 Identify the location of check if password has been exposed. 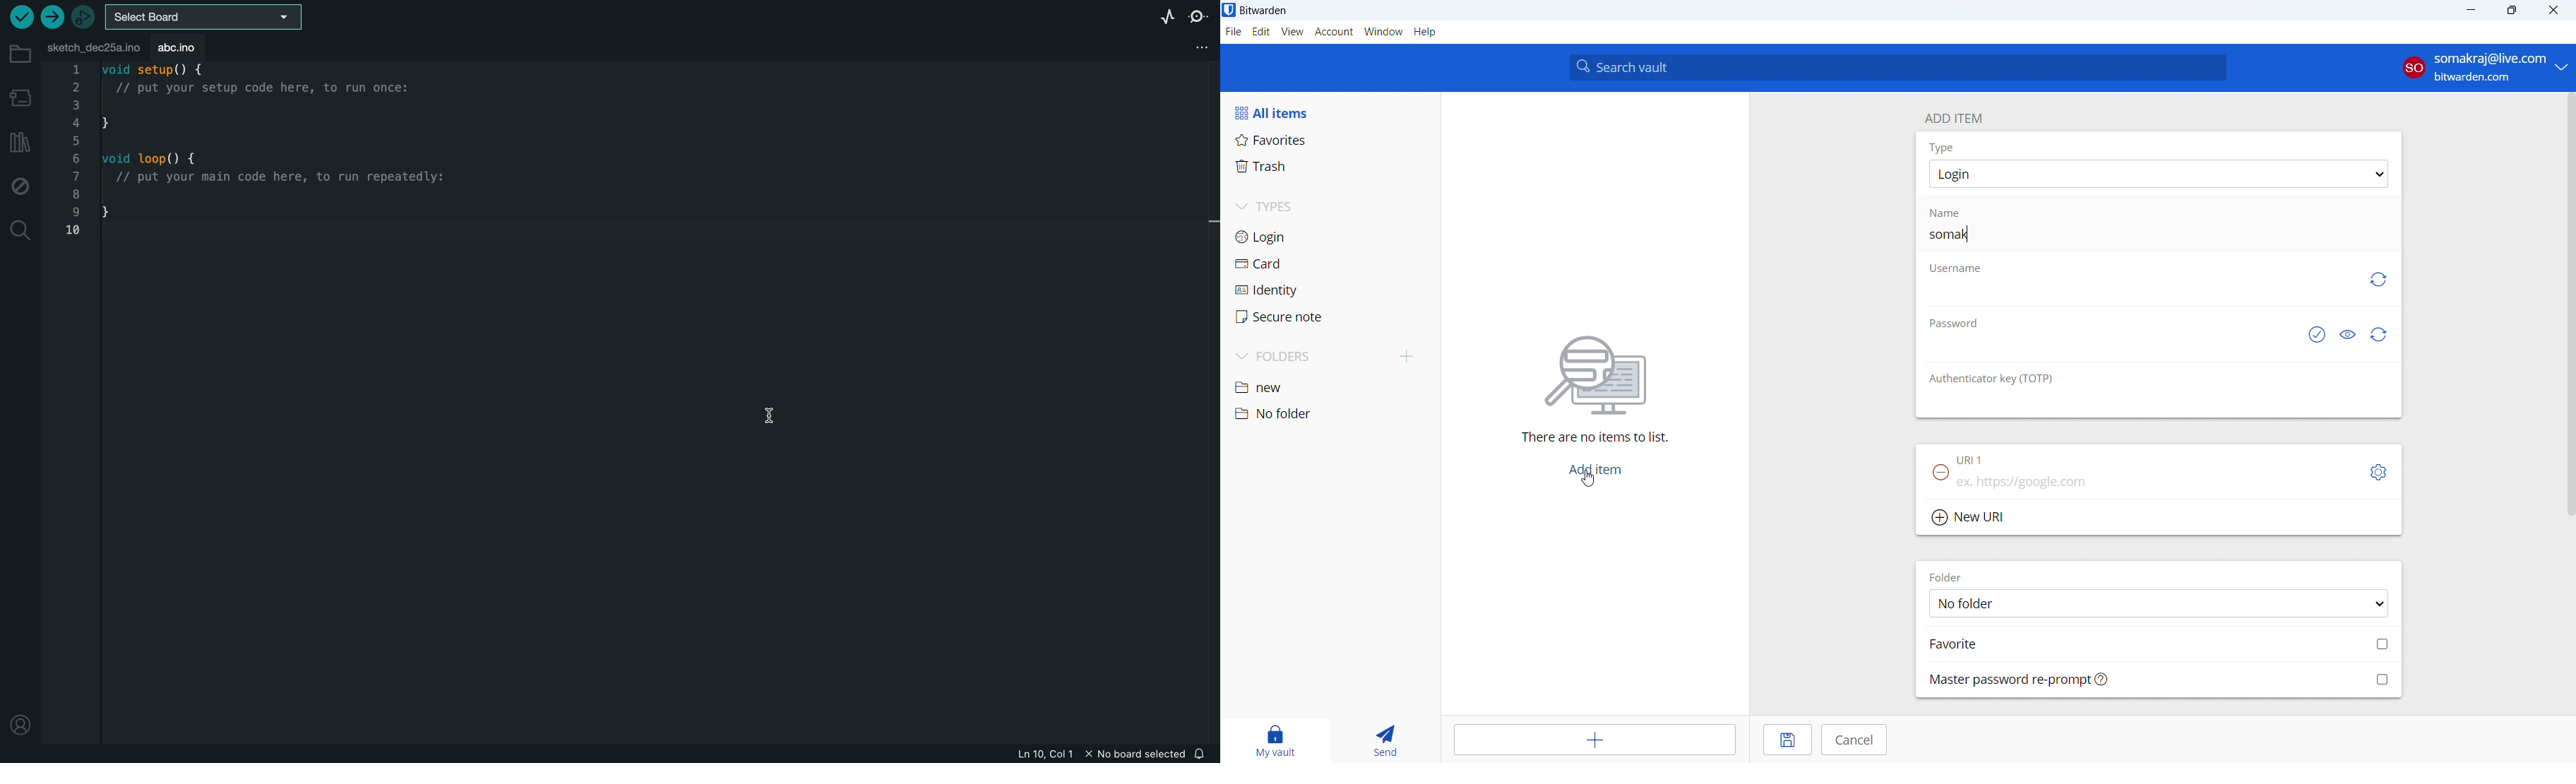
(2315, 336).